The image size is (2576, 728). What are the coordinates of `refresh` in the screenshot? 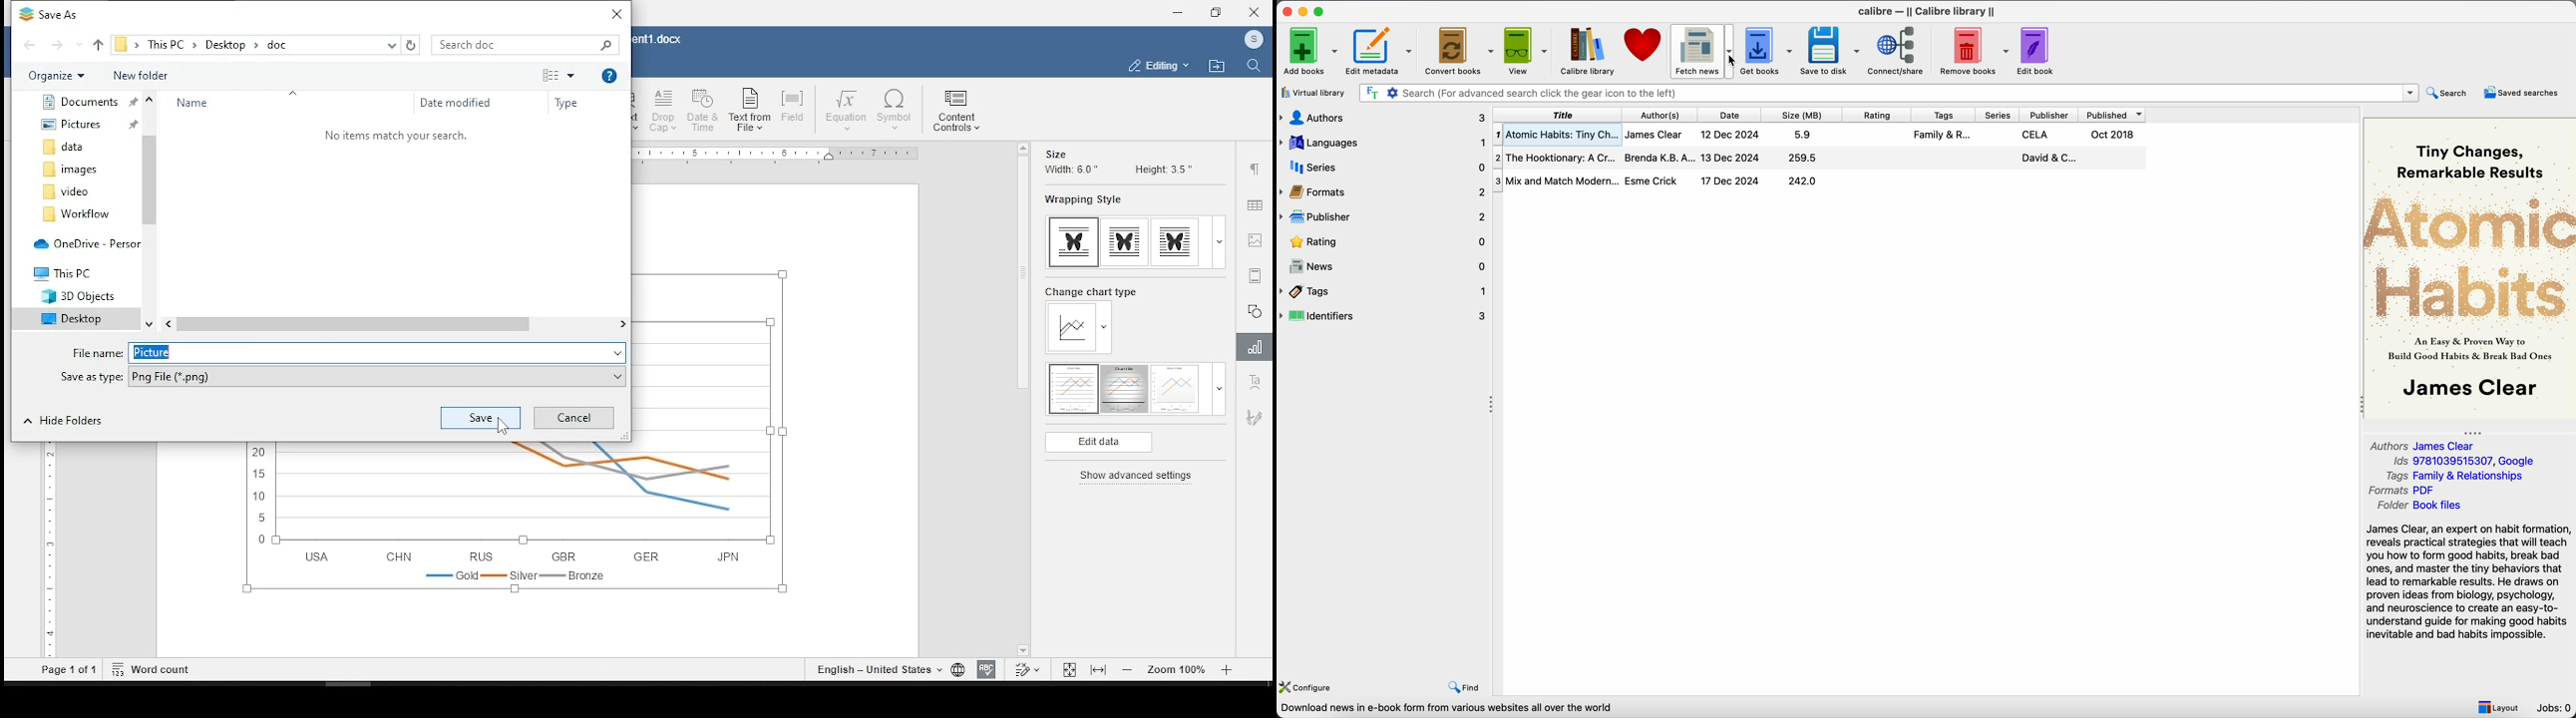 It's located at (413, 45).